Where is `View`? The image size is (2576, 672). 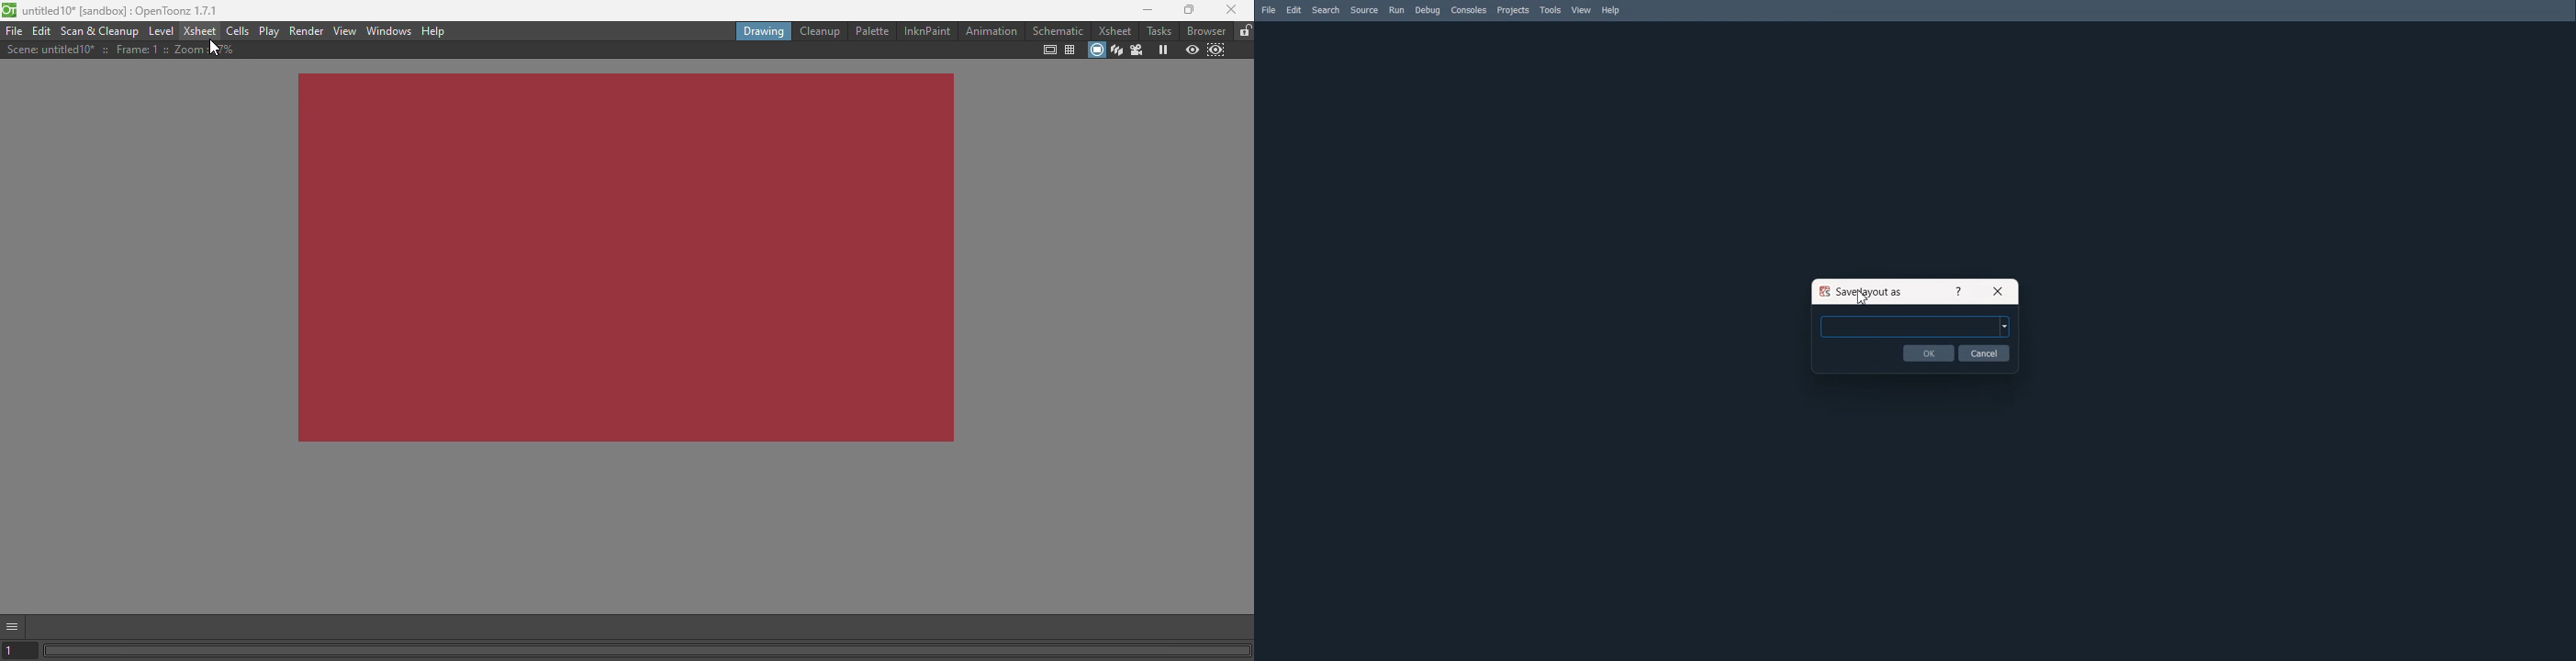 View is located at coordinates (1580, 10).